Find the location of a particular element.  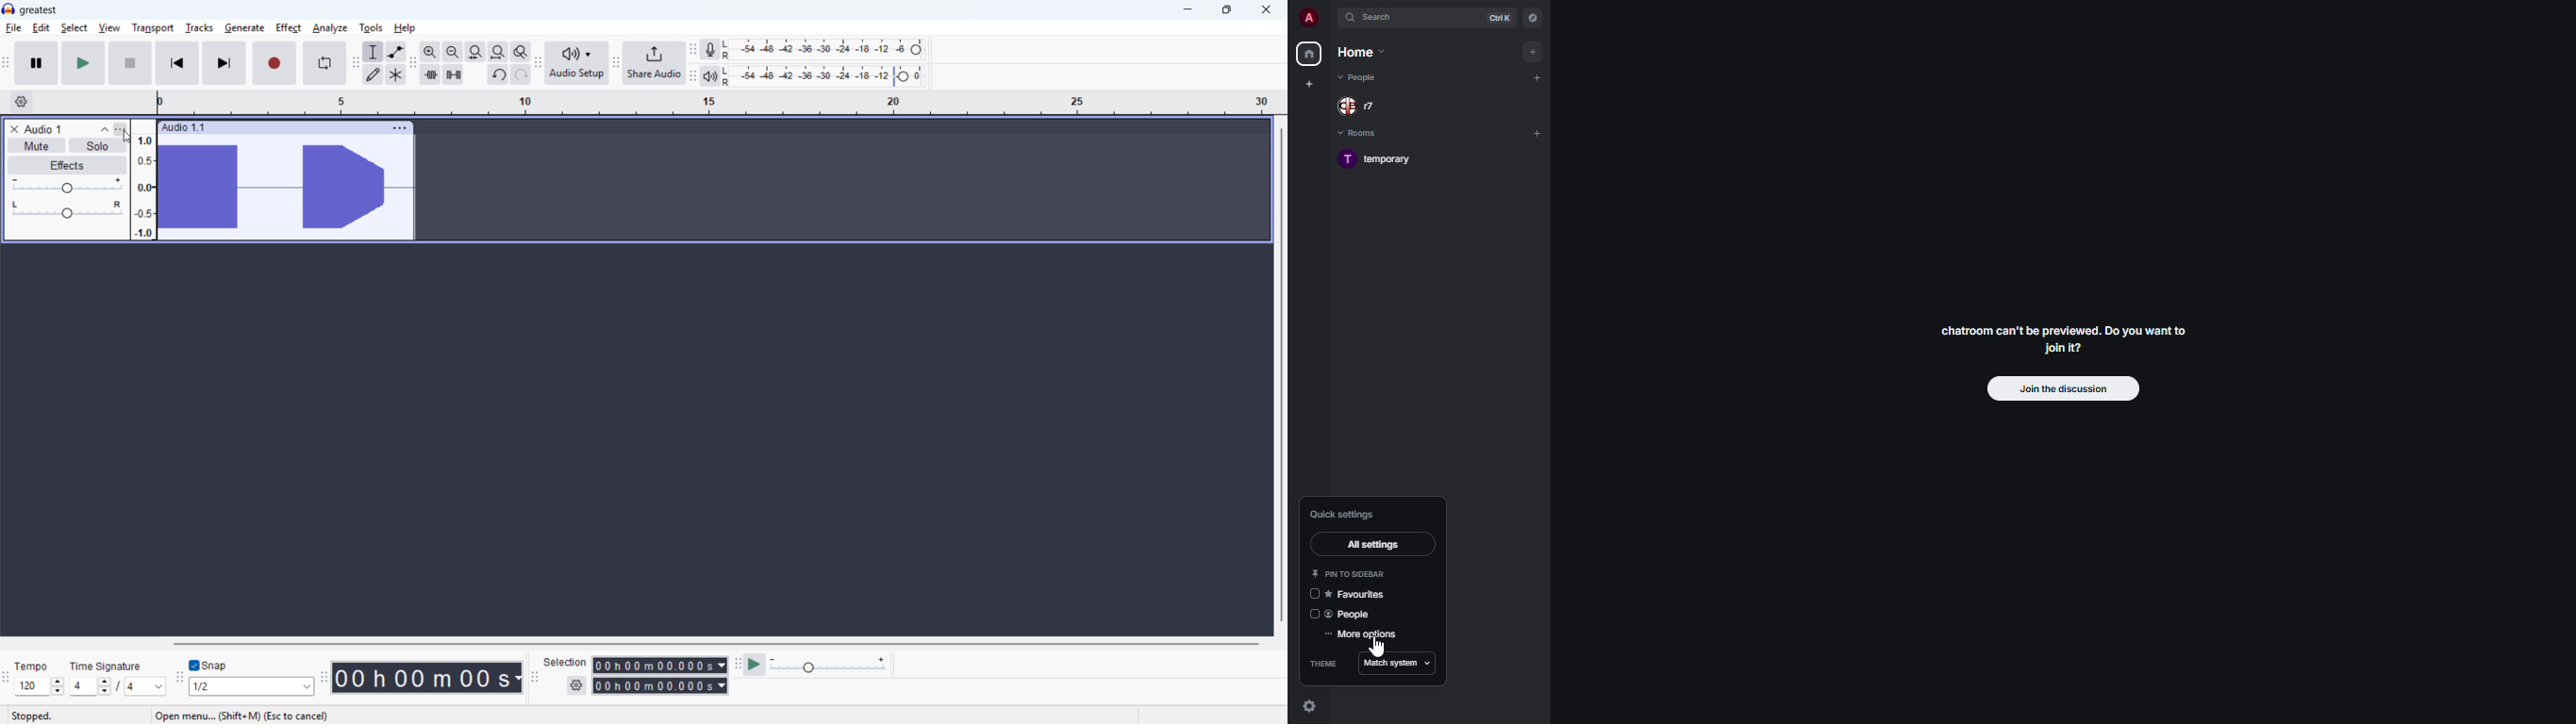

add is located at coordinates (1537, 131).